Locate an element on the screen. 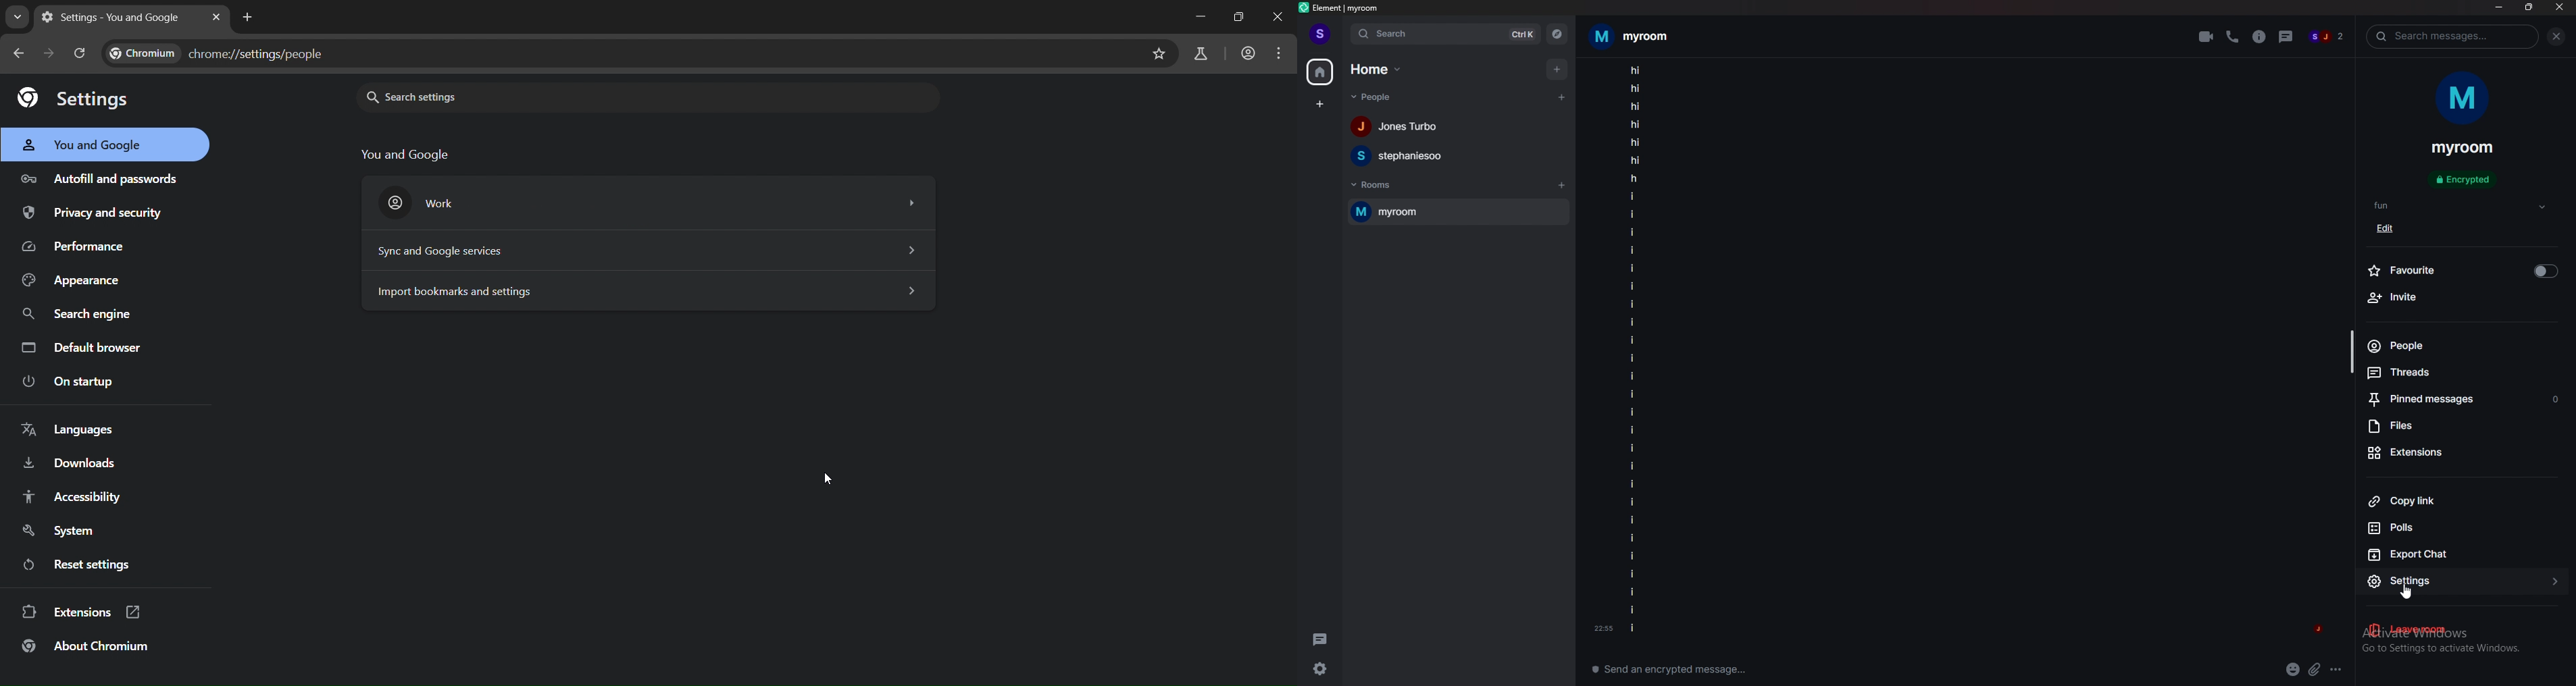 This screenshot has height=700, width=2576. go forward page is located at coordinates (52, 52).